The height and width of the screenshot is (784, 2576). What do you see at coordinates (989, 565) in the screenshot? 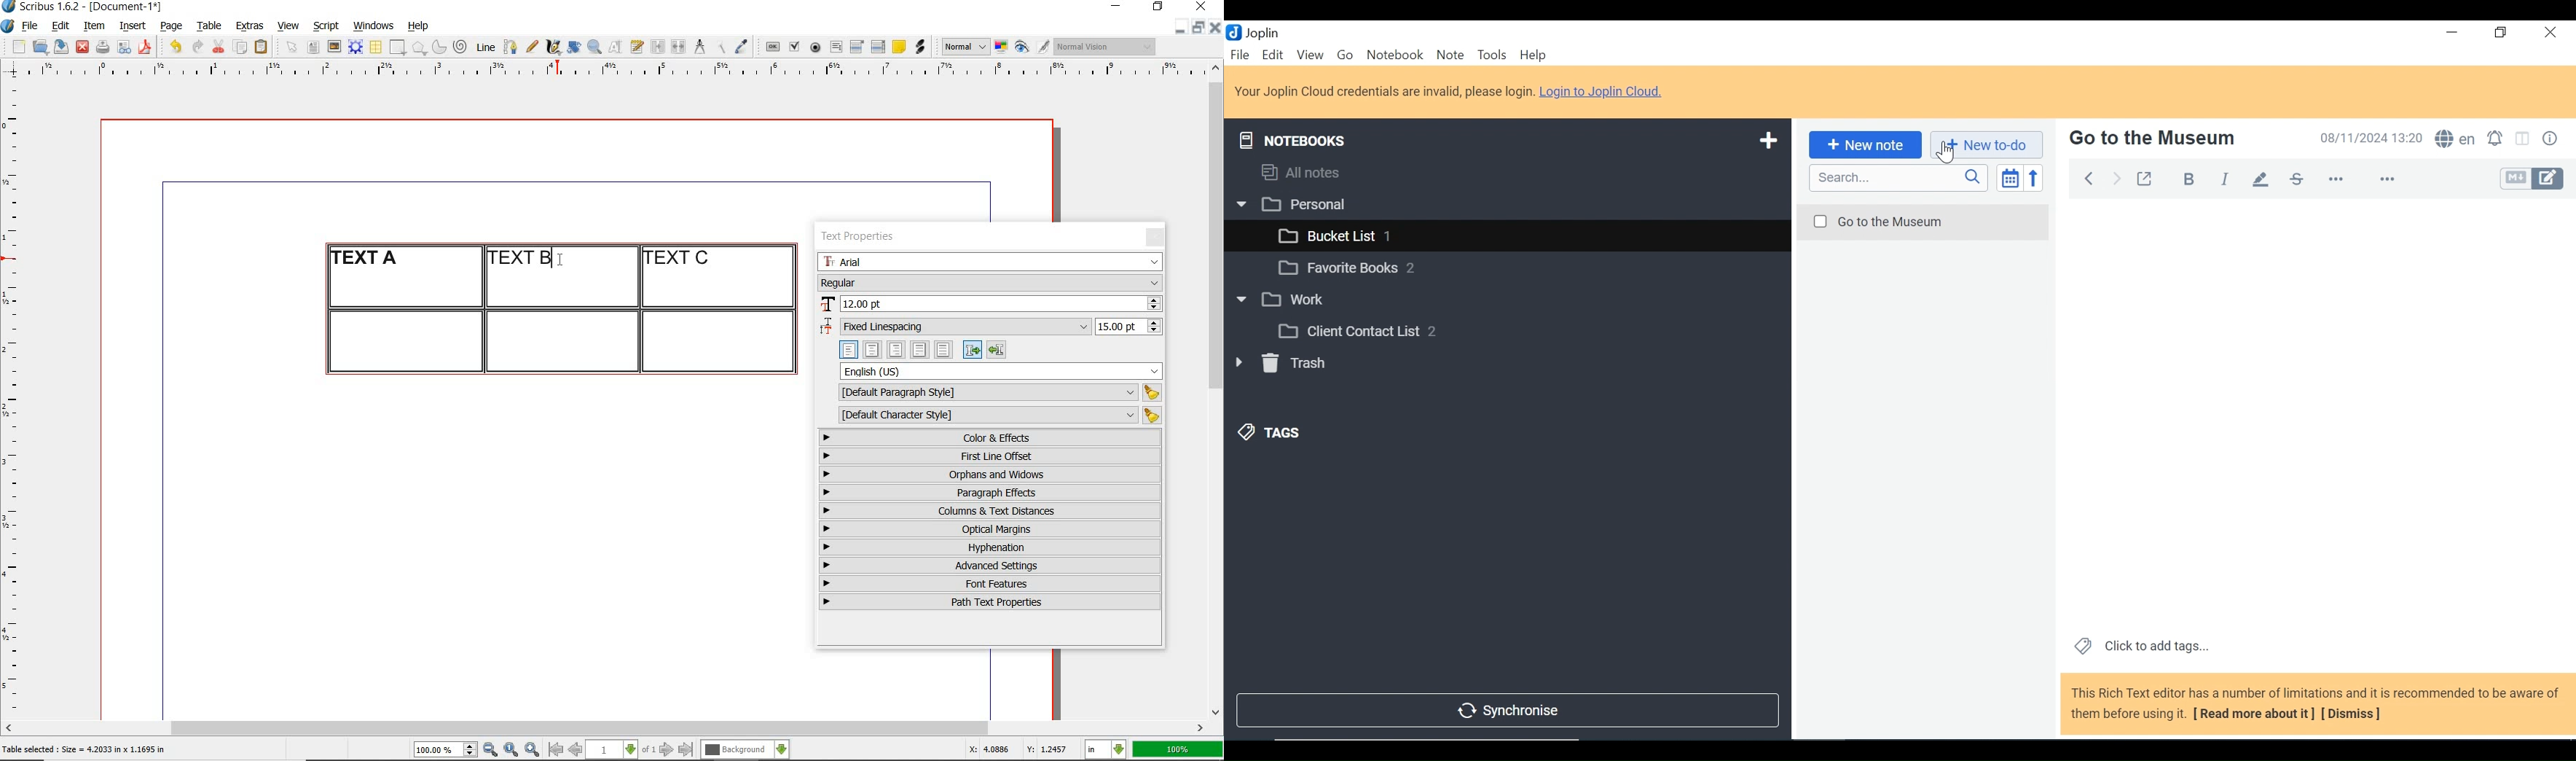
I see `advanced settings` at bounding box center [989, 565].